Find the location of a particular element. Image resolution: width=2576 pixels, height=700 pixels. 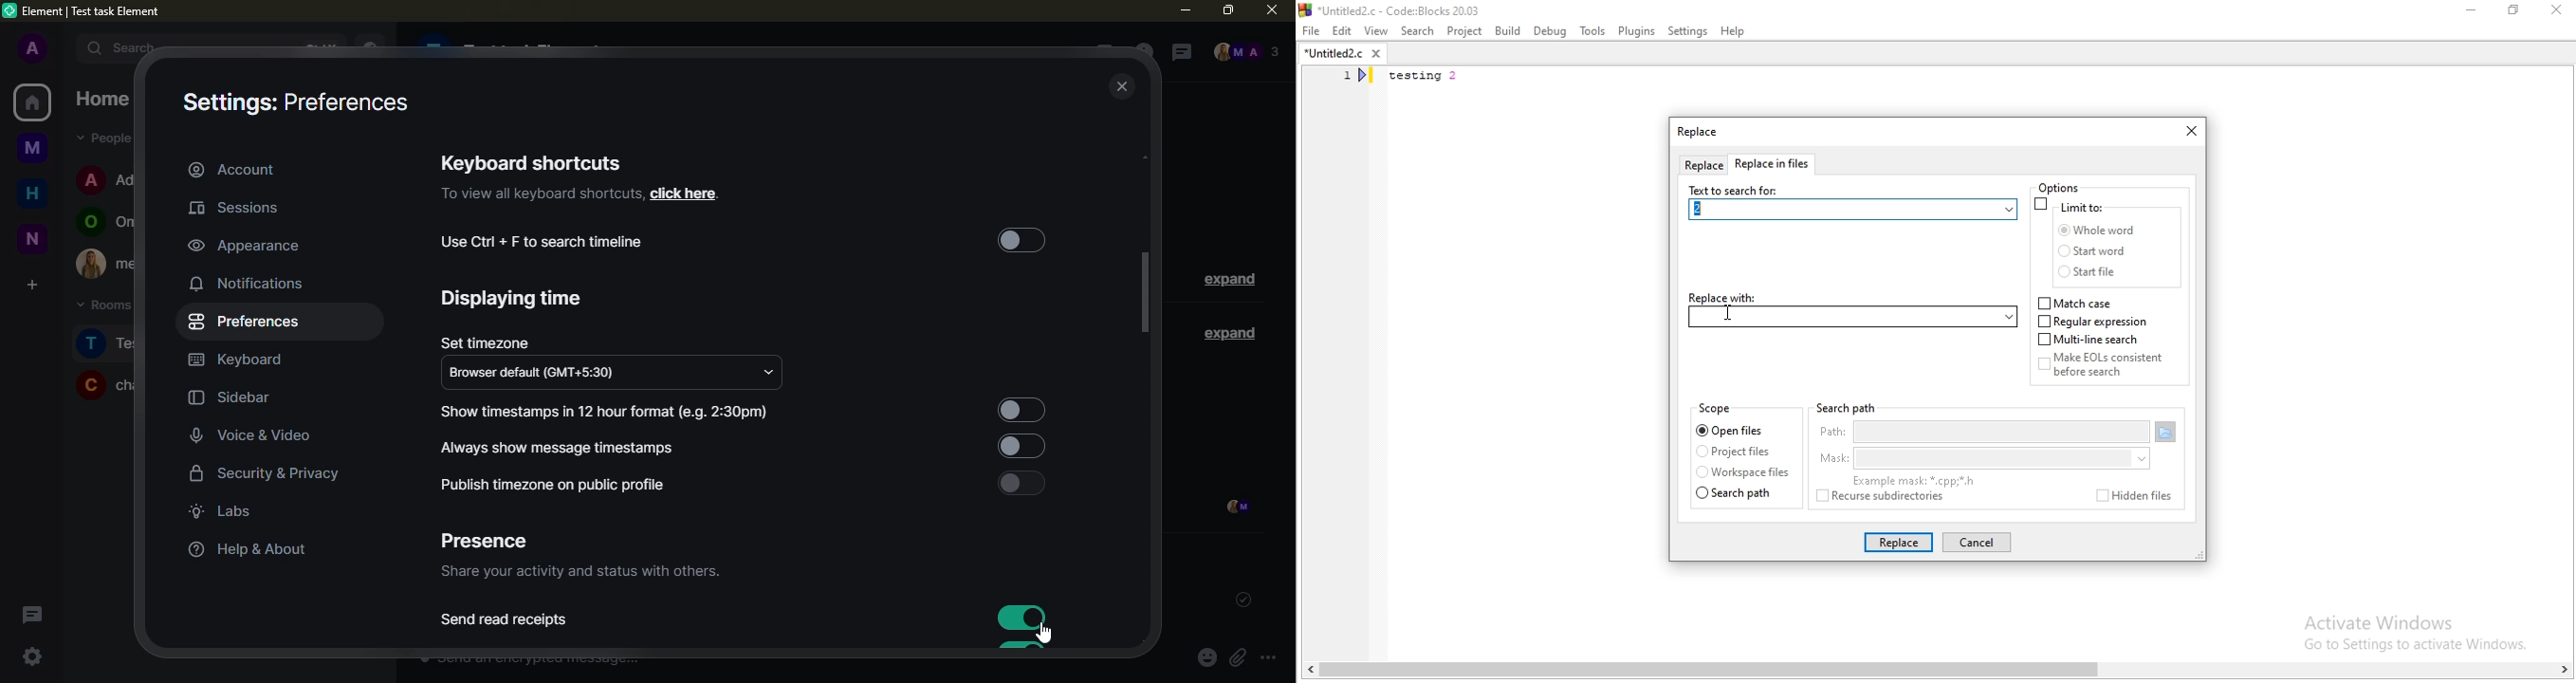

Edit  is located at coordinates (1342, 31).